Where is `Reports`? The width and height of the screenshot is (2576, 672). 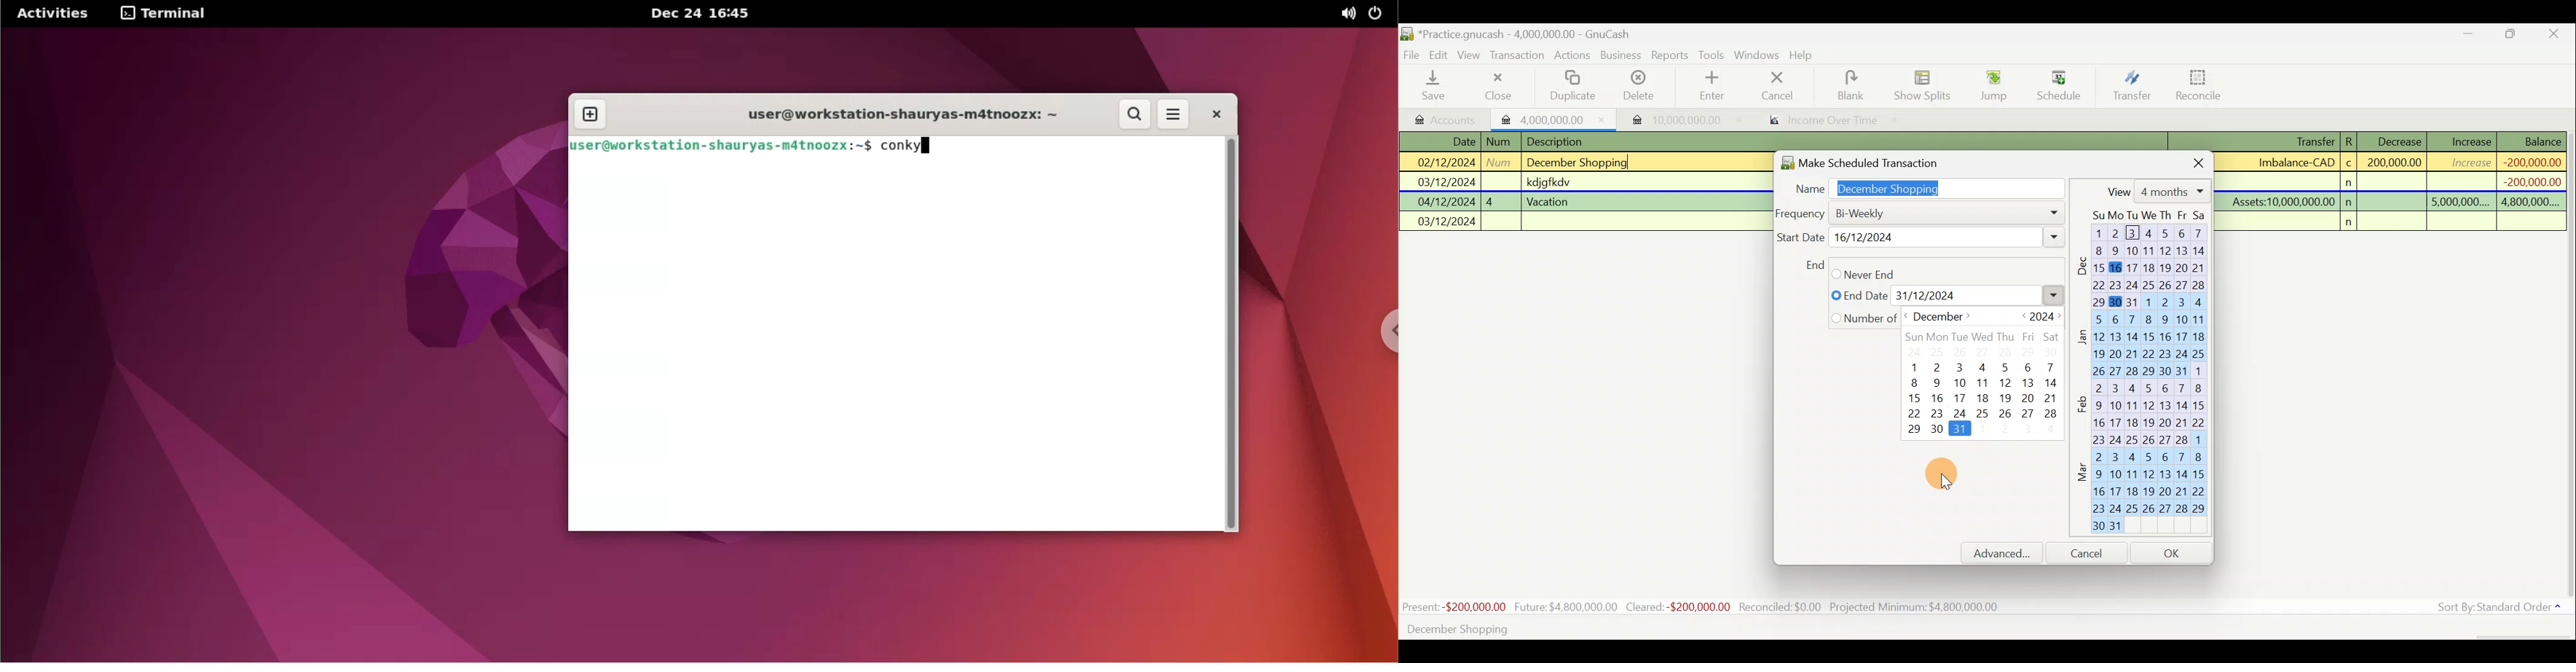
Reports is located at coordinates (1670, 55).